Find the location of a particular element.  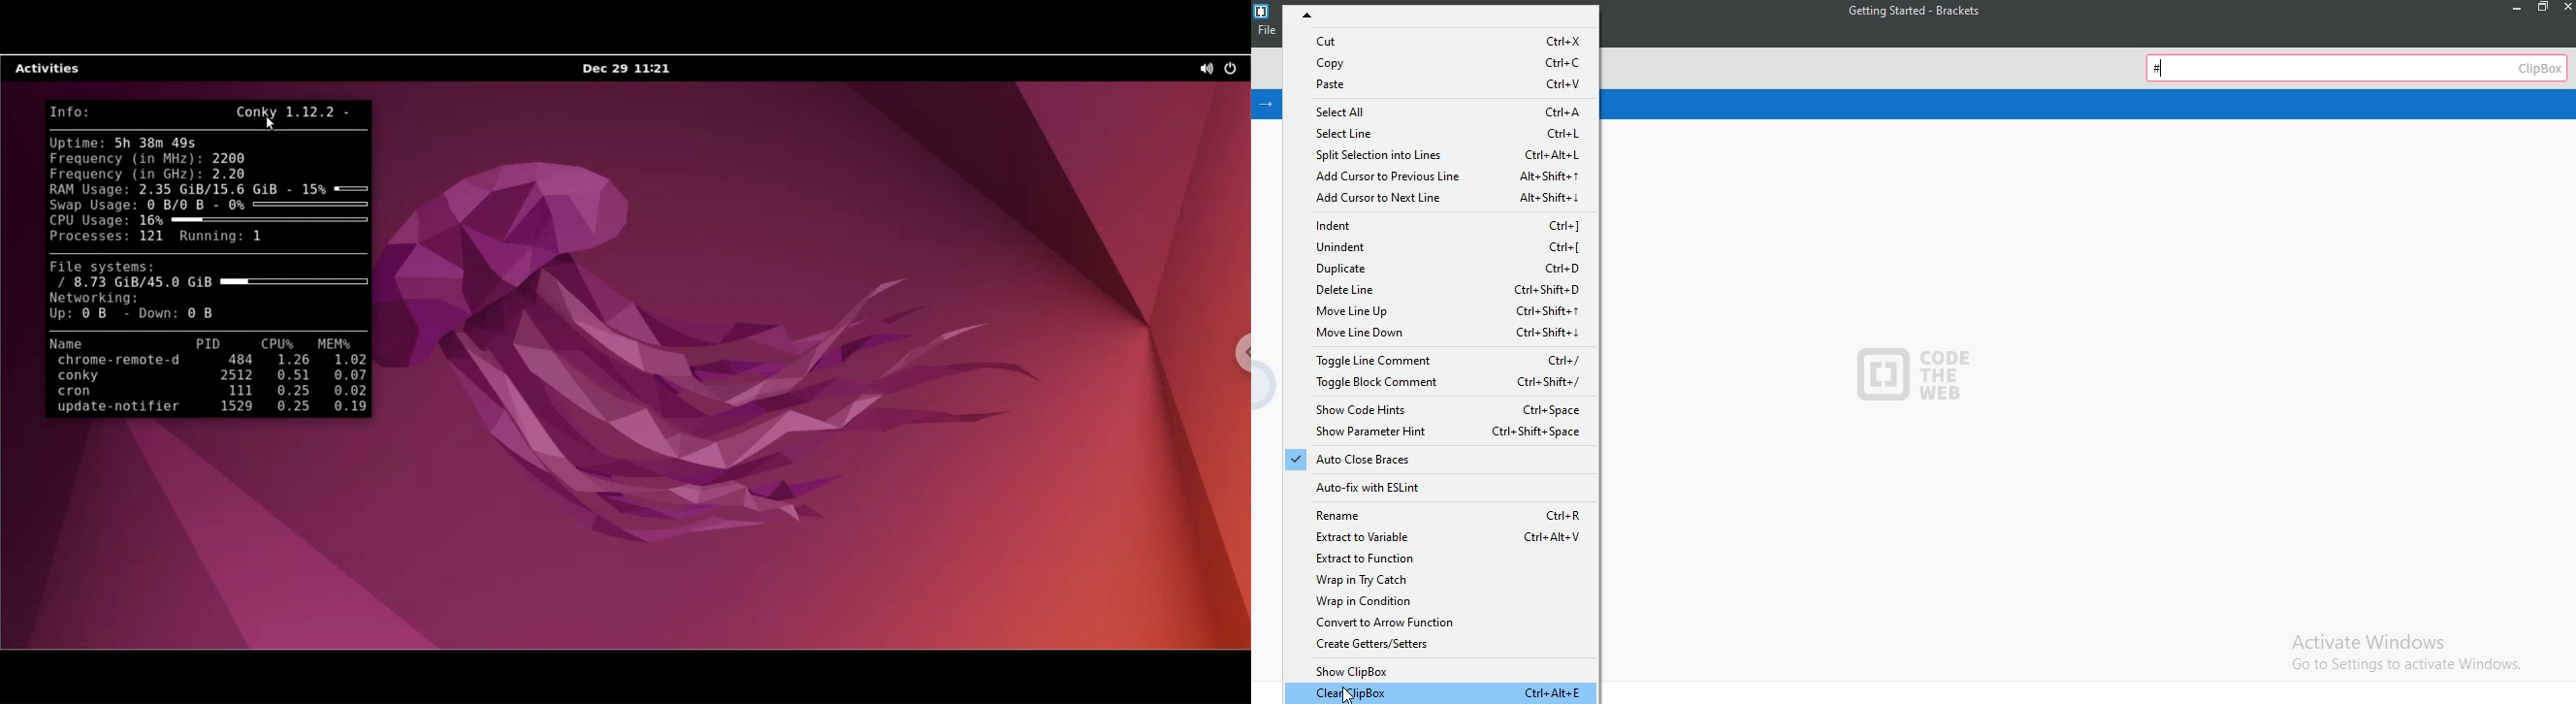

Split selection into lines is located at coordinates (1439, 155).